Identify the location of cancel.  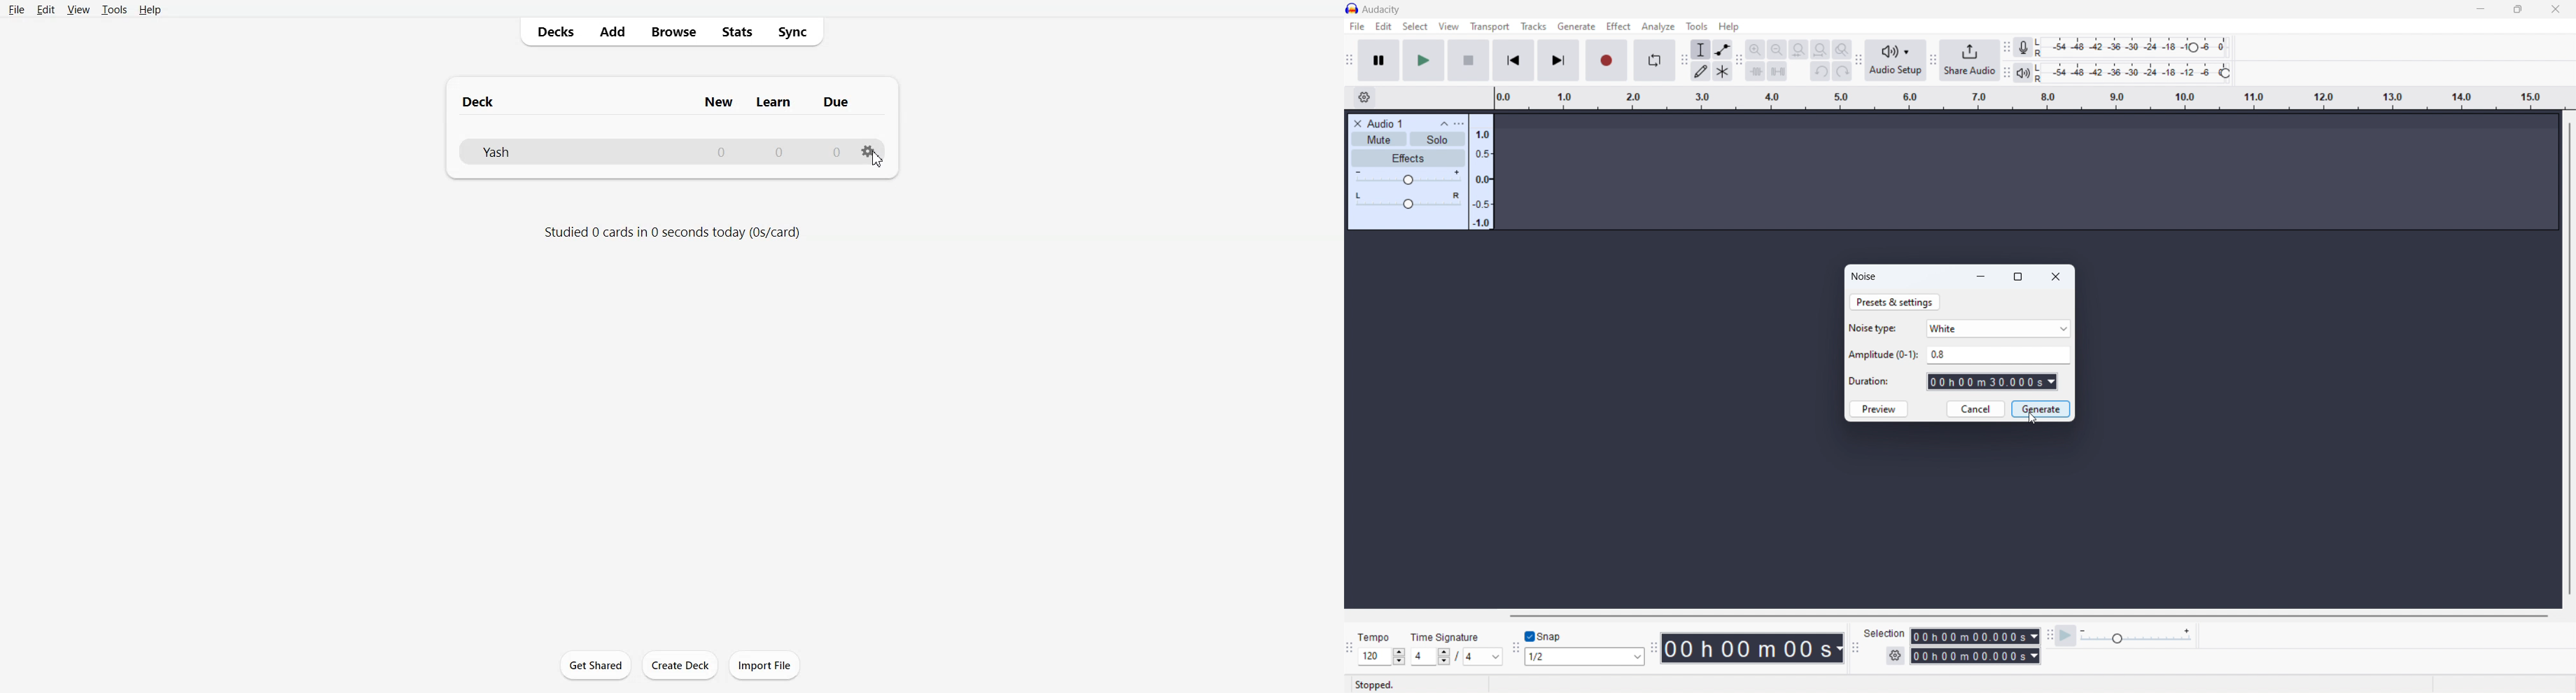
(1976, 409).